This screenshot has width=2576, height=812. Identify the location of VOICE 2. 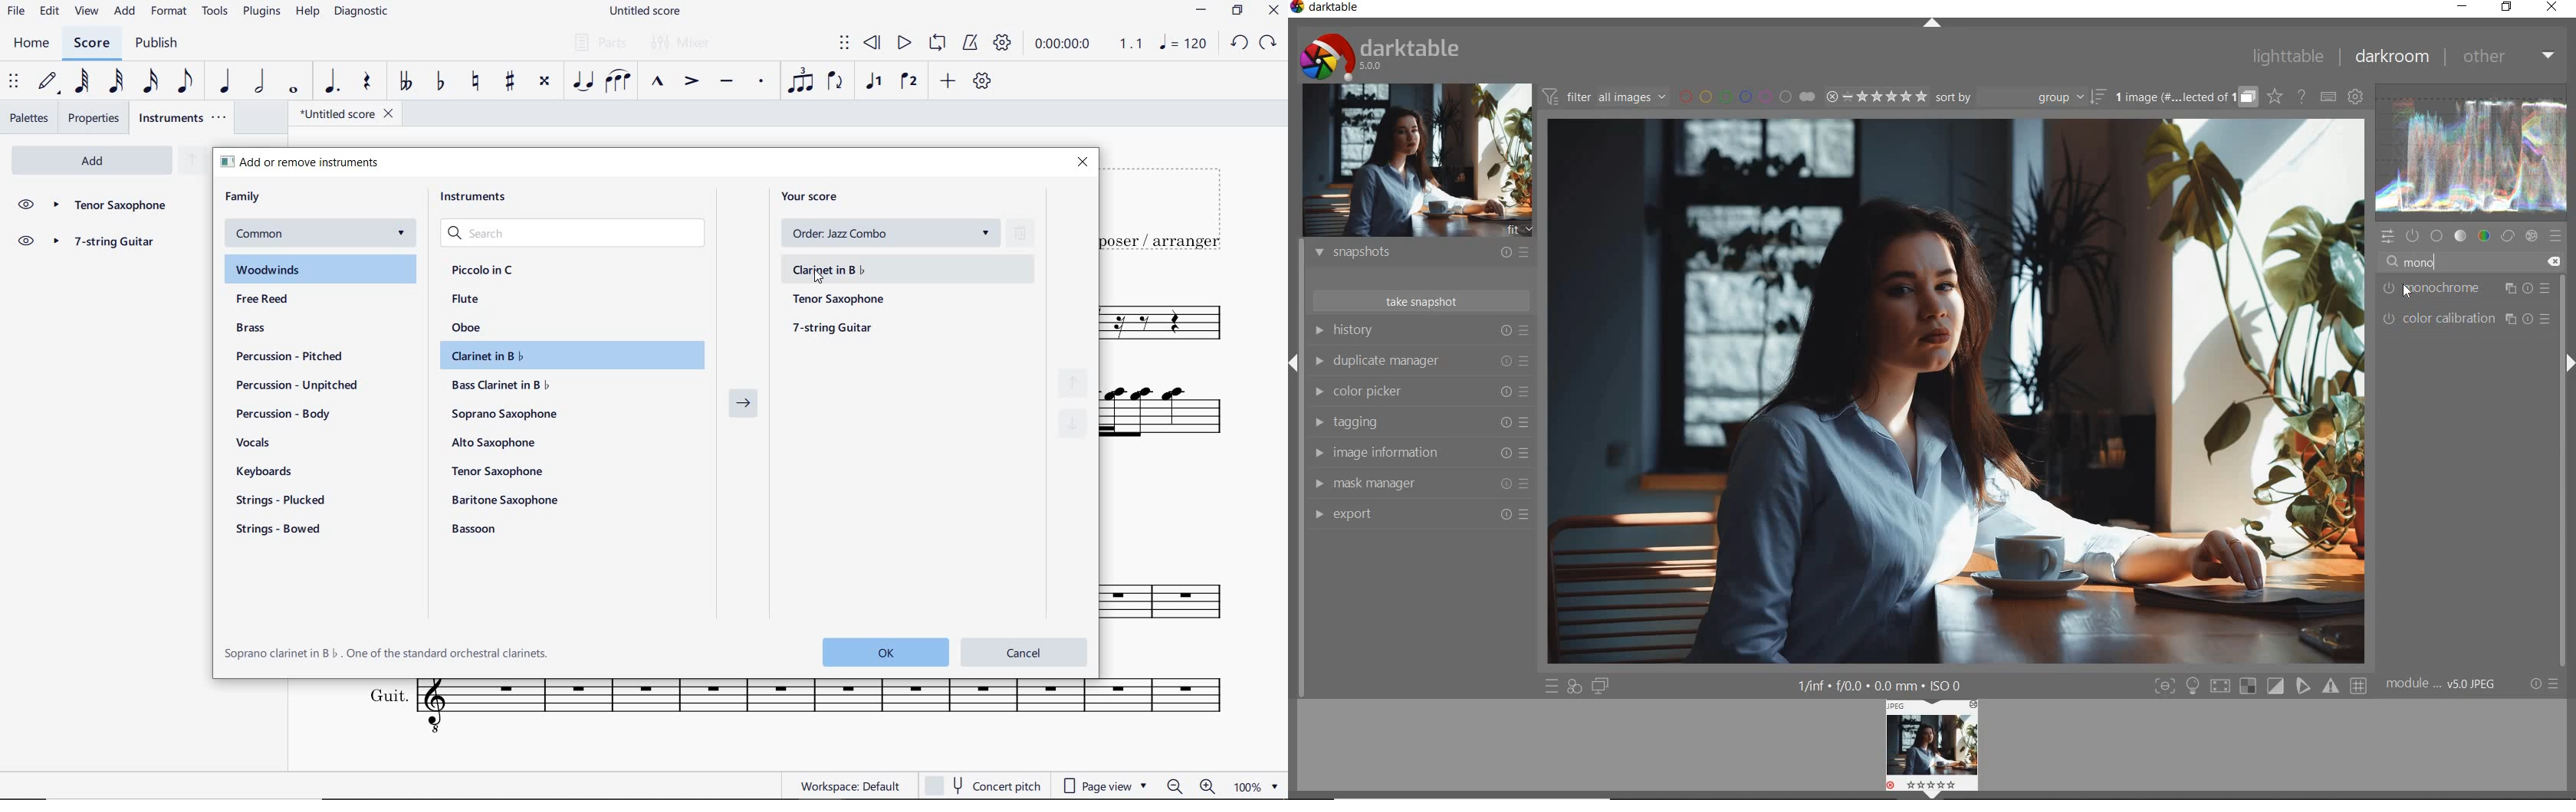
(911, 82).